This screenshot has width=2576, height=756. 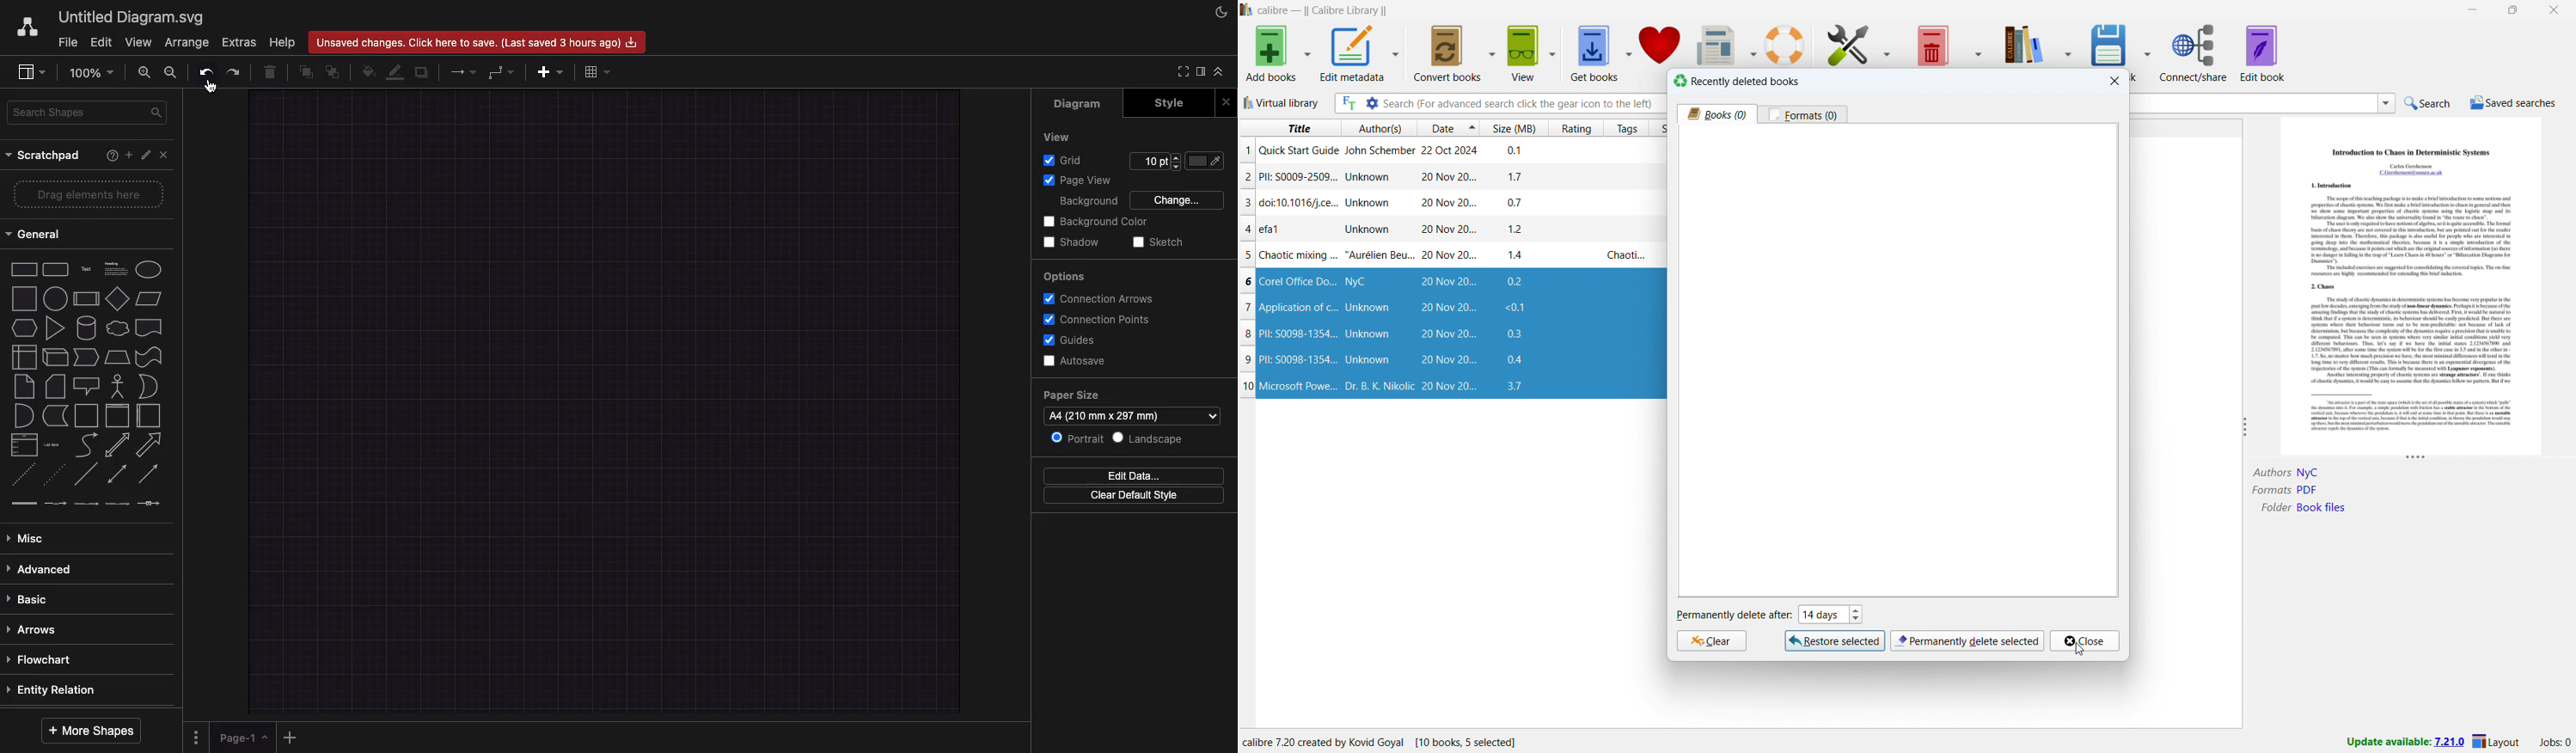 I want to click on single book entry, so click(x=1443, y=256).